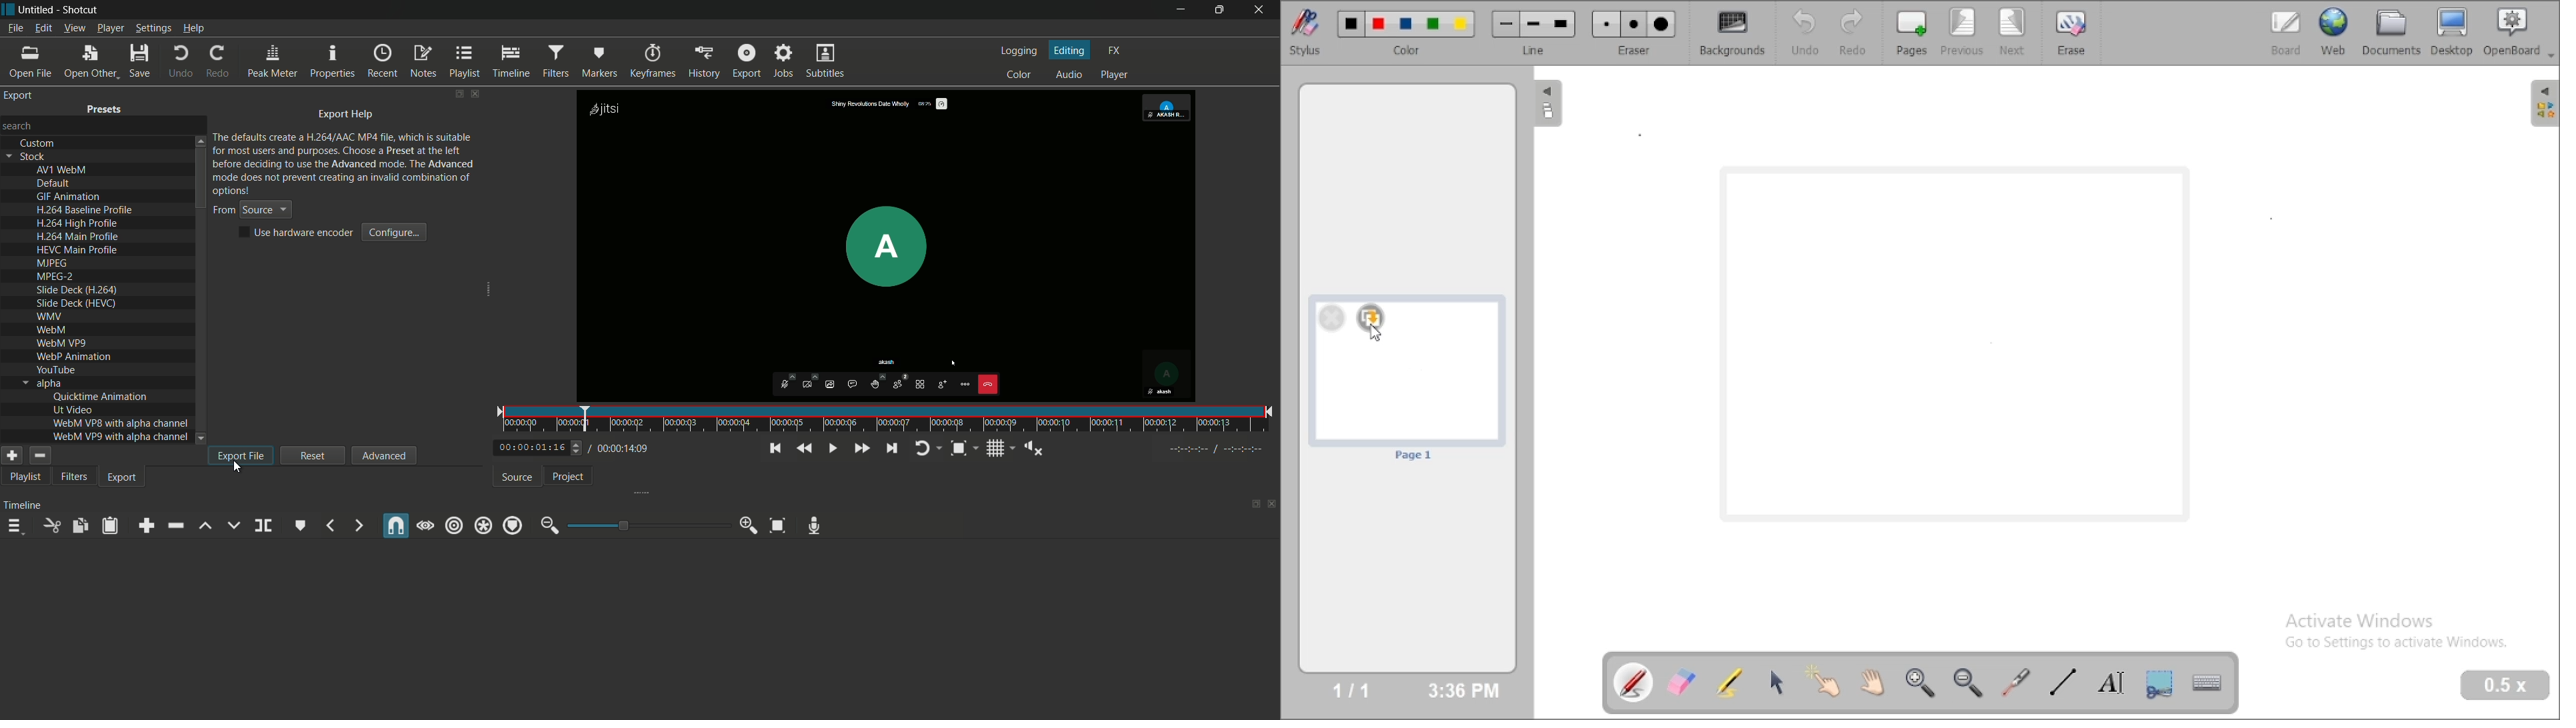 This screenshot has width=2576, height=728. Describe the element at coordinates (313, 455) in the screenshot. I see `reset` at that location.